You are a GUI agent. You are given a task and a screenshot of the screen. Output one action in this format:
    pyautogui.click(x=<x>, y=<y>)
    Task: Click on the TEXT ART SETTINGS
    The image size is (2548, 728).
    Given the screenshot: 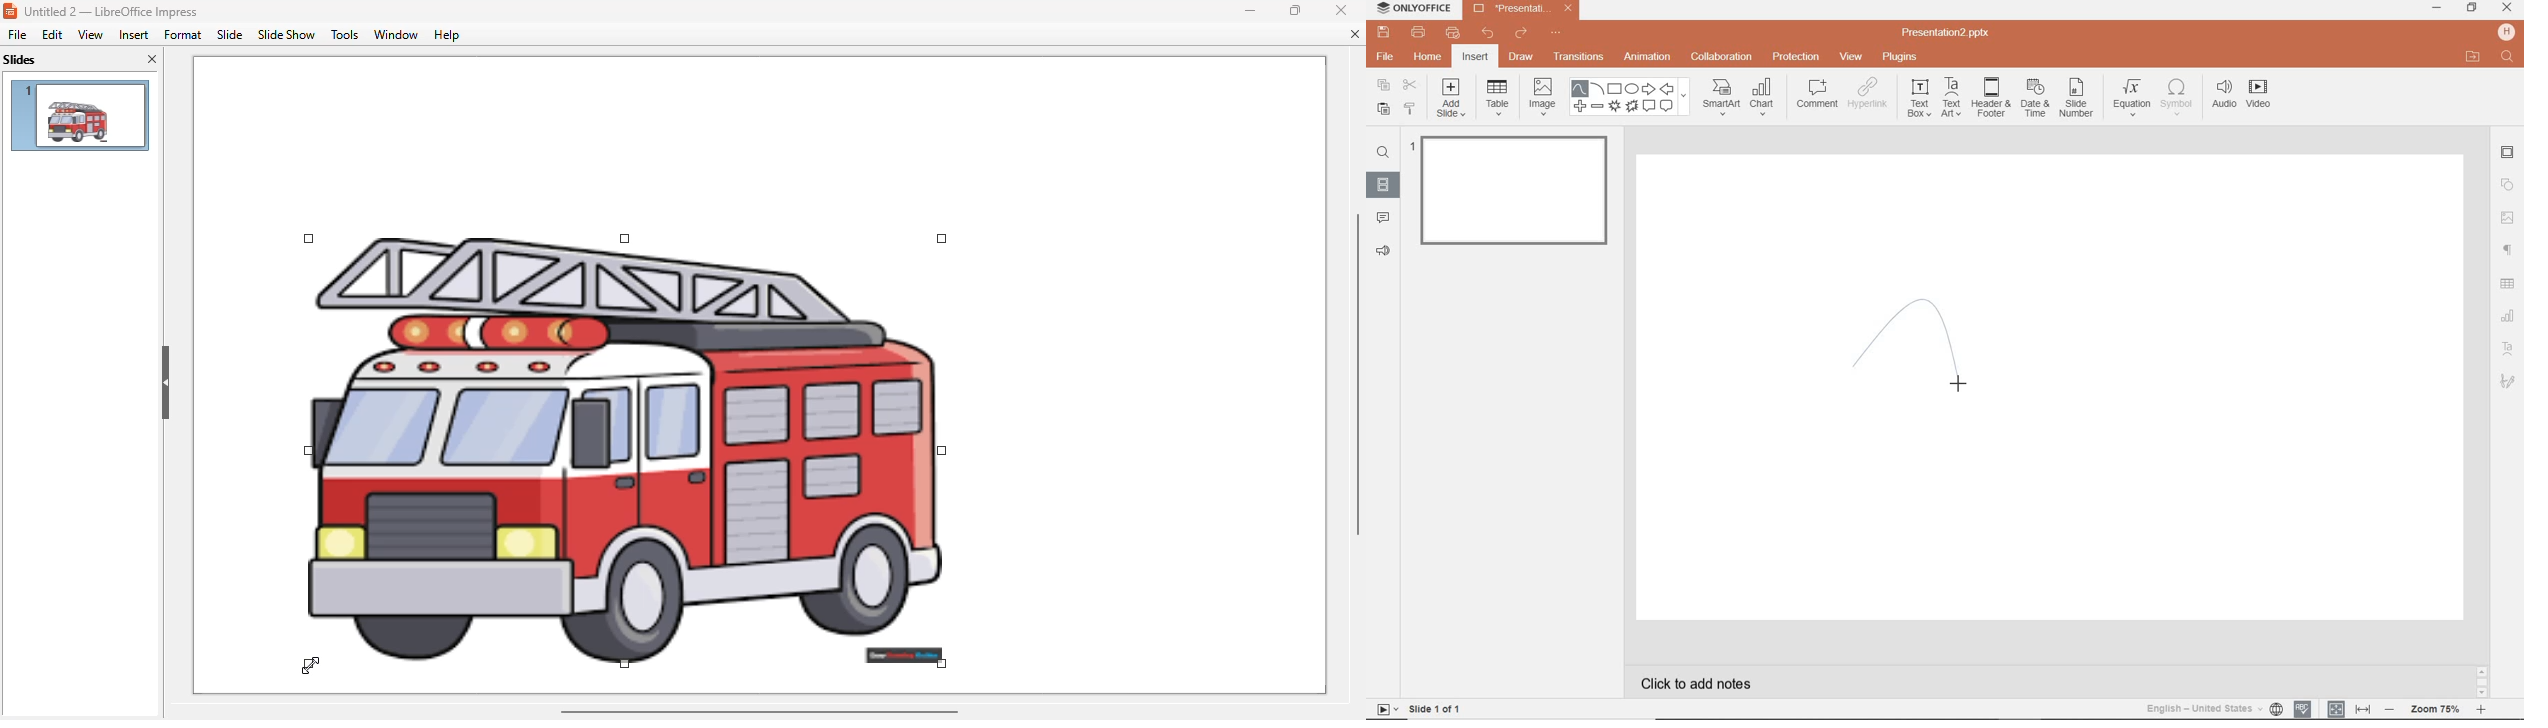 What is the action you would take?
    pyautogui.click(x=2509, y=349)
    